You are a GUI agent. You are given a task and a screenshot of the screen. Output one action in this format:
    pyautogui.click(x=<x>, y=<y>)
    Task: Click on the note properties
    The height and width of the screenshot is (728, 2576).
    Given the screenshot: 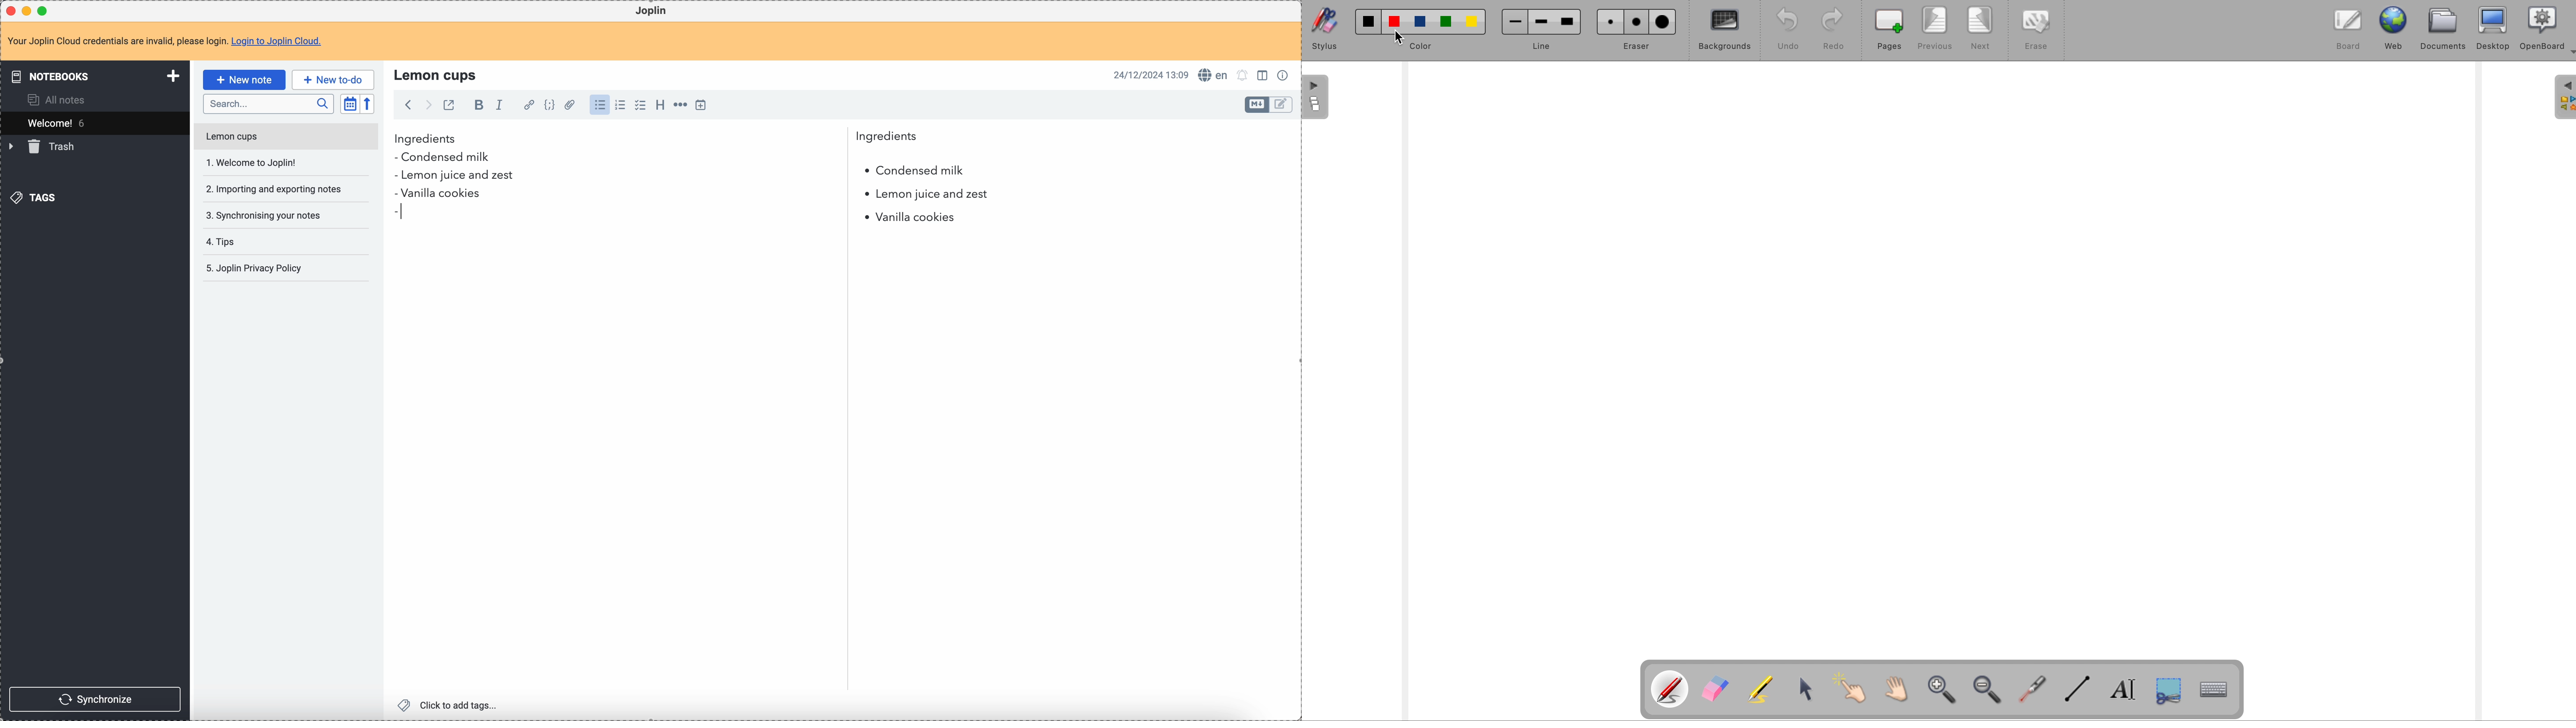 What is the action you would take?
    pyautogui.click(x=1285, y=74)
    